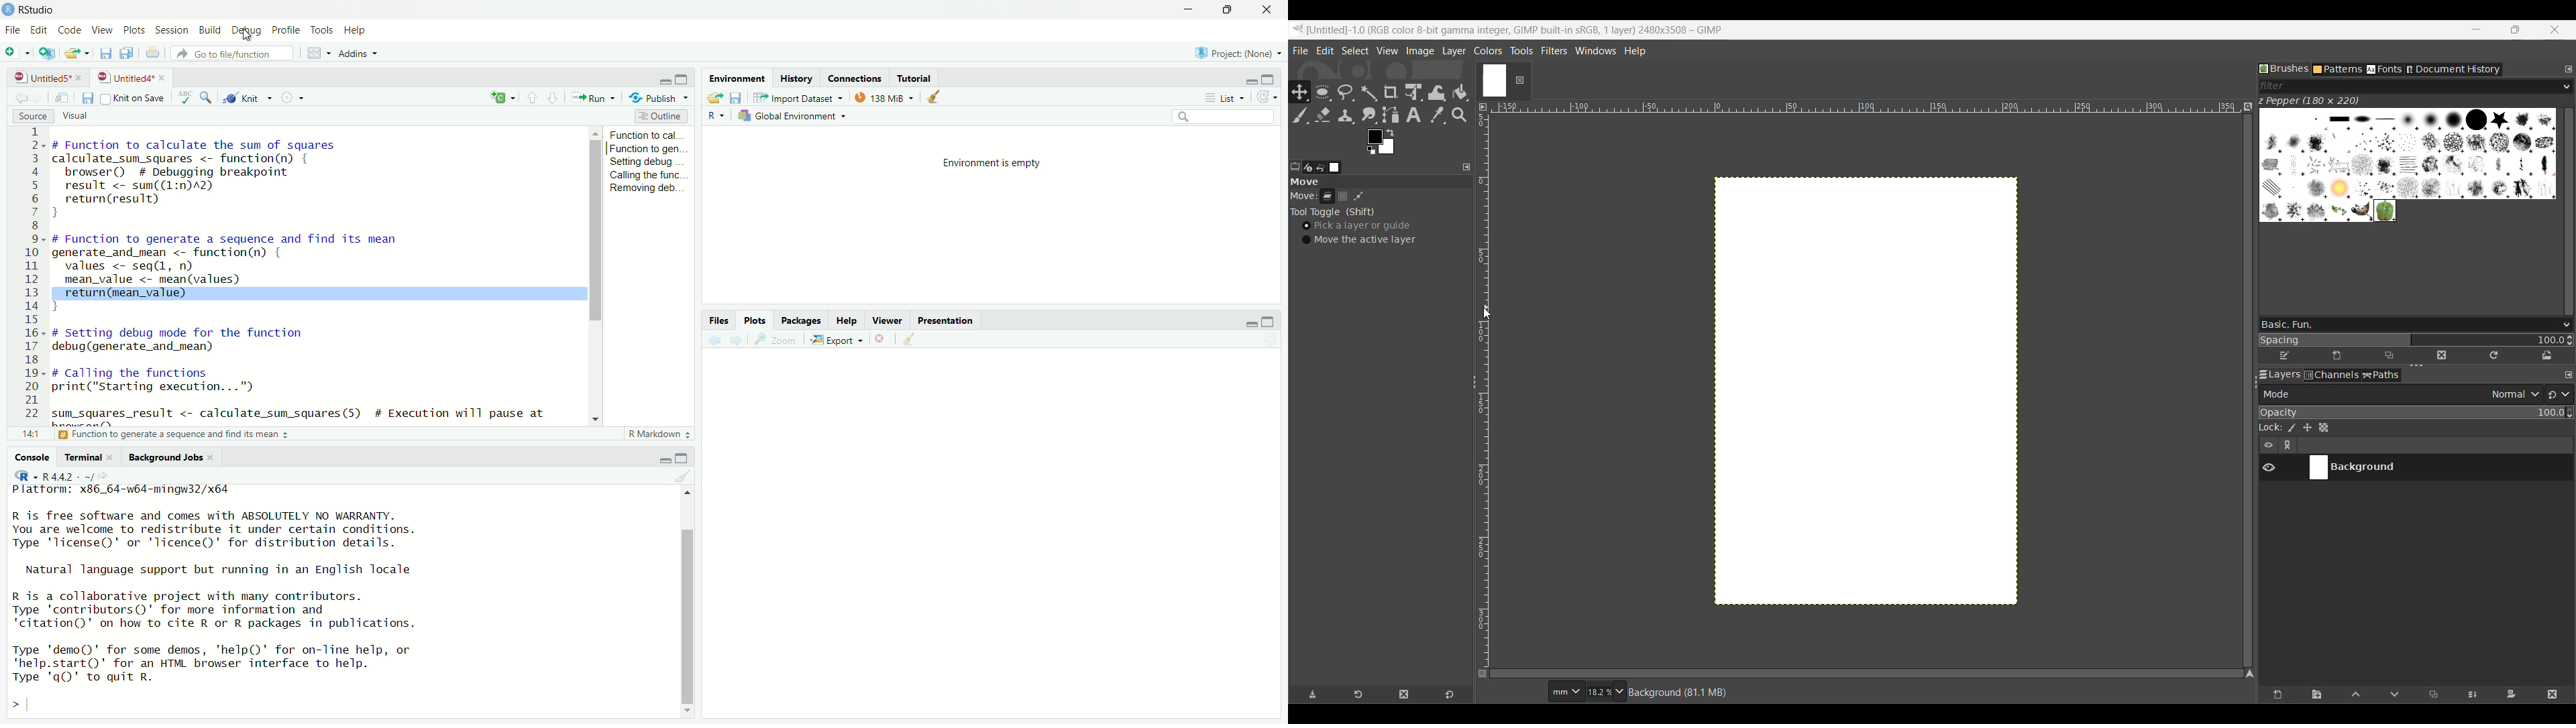  What do you see at coordinates (1271, 97) in the screenshot?
I see `refresh the list of objects` at bounding box center [1271, 97].